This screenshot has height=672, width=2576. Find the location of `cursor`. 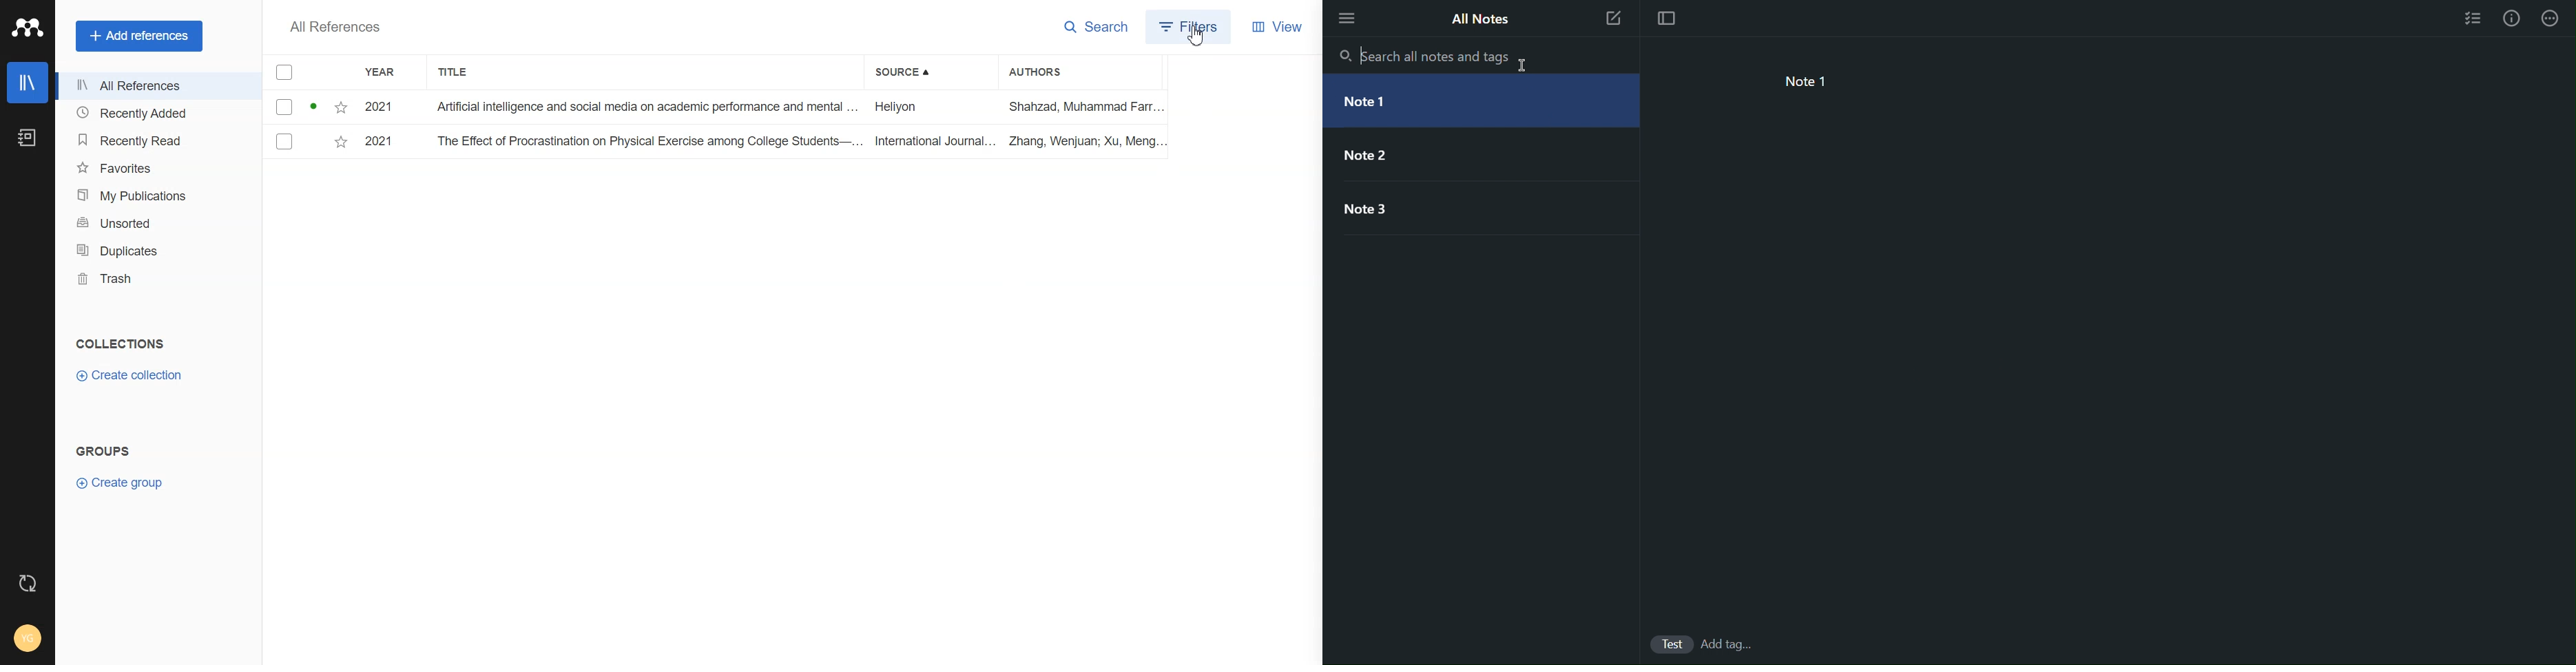

cursor is located at coordinates (1525, 69).